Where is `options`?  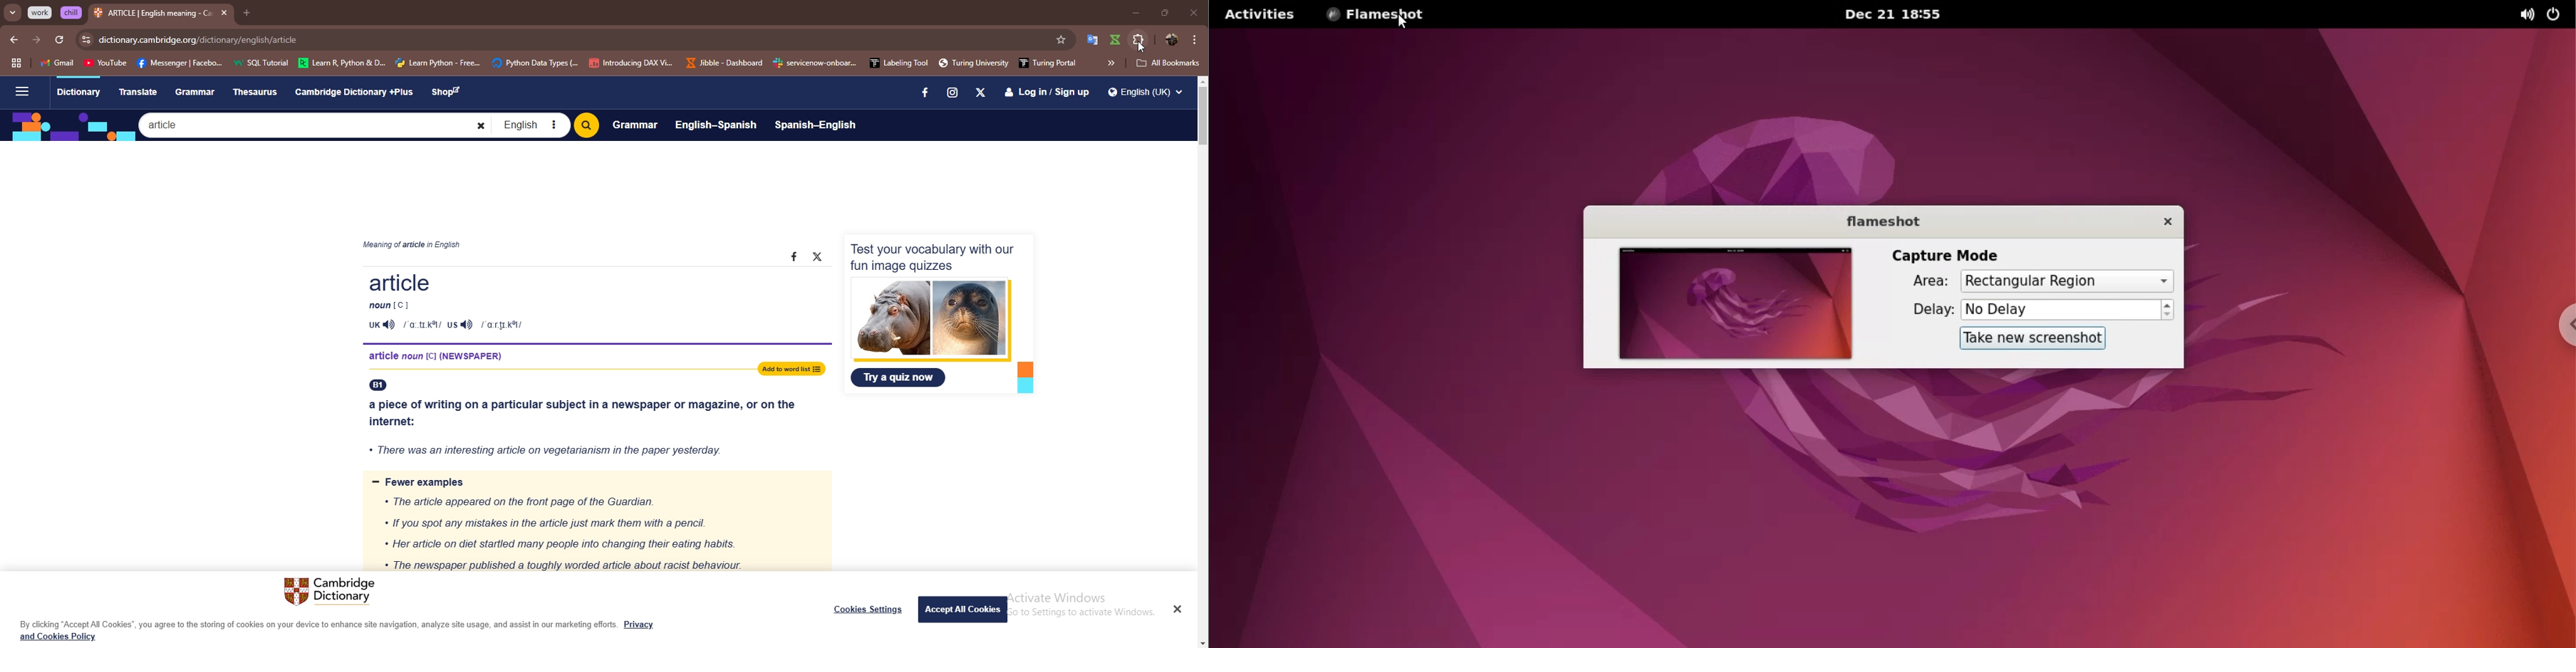
options is located at coordinates (1195, 39).